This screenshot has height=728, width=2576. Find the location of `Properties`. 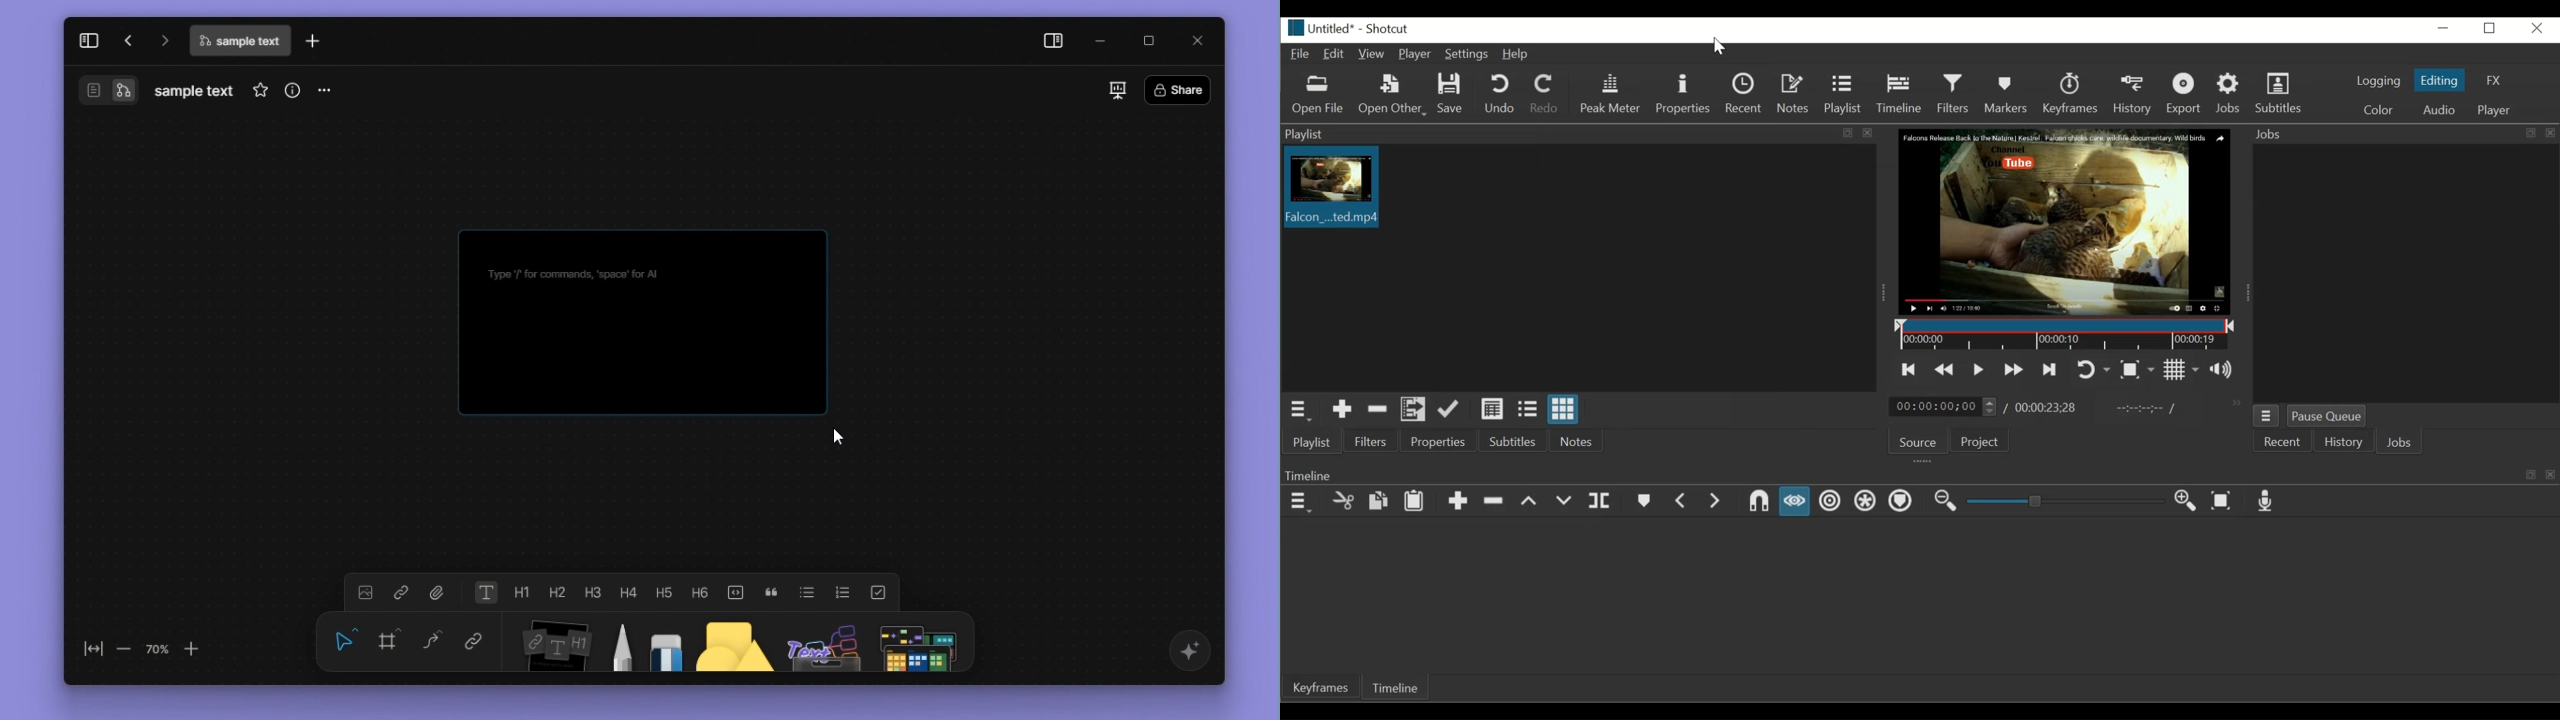

Properties is located at coordinates (1437, 440).